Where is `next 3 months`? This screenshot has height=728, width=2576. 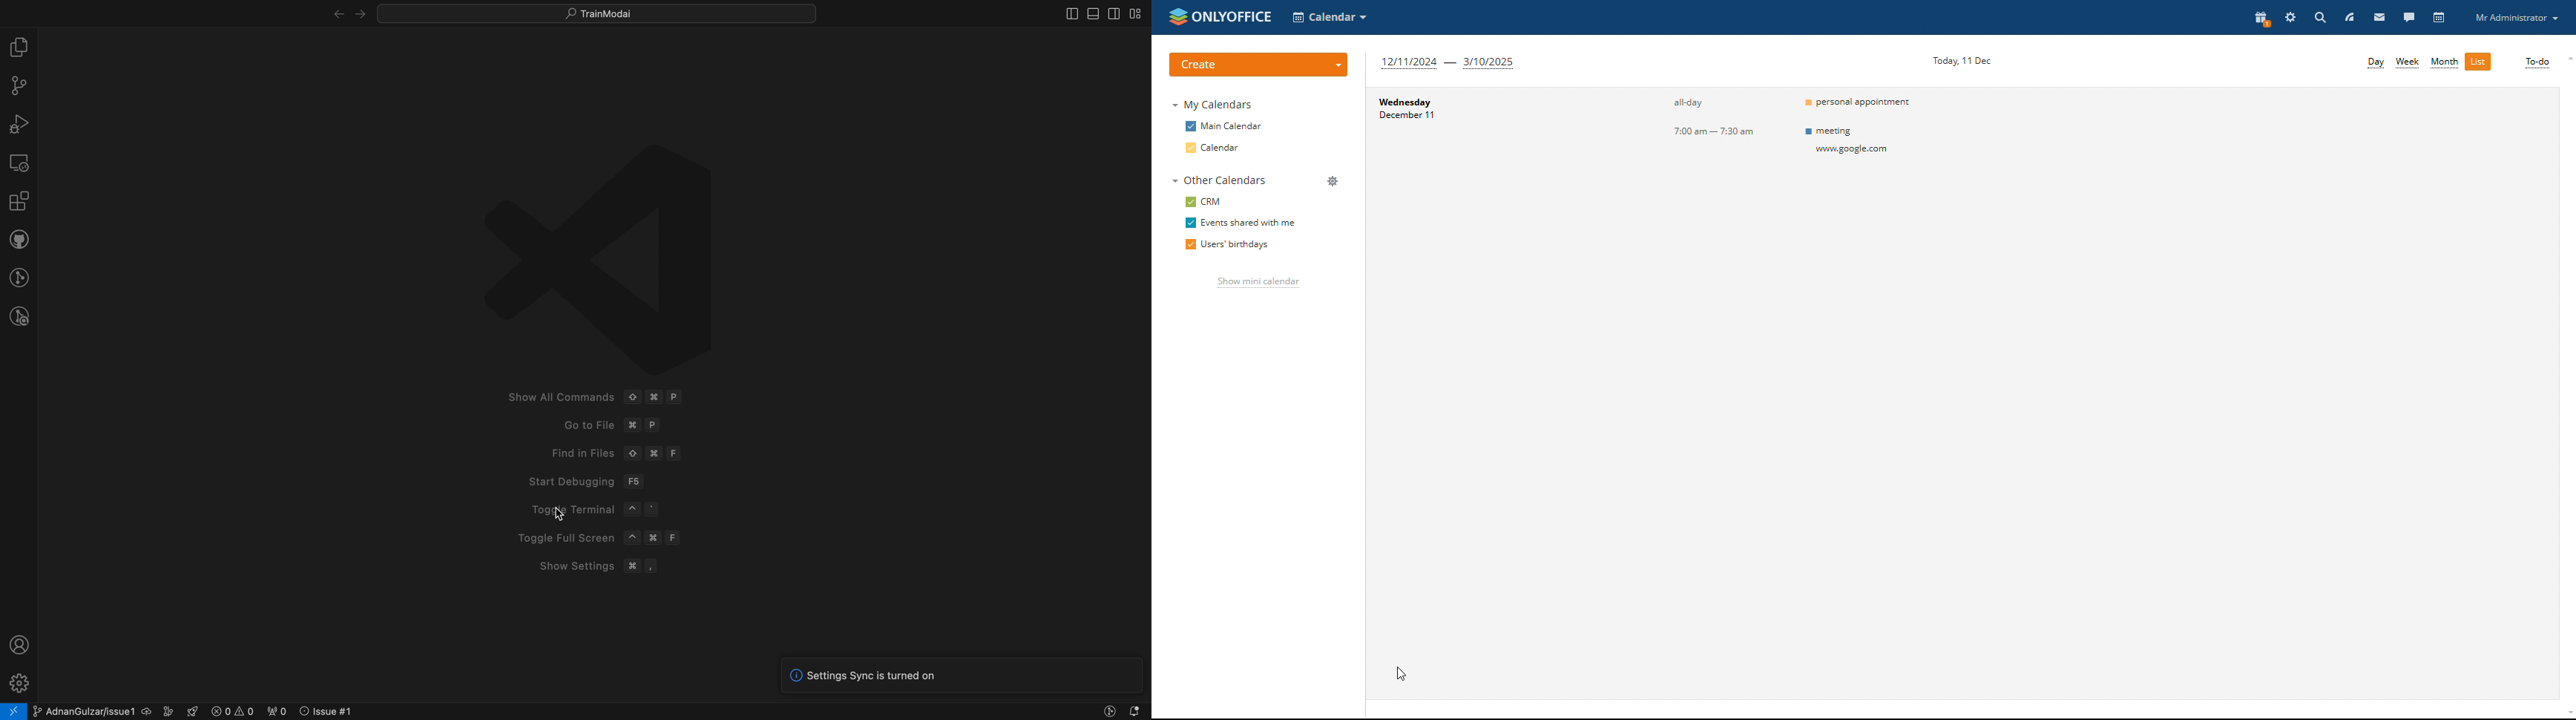
next 3 months is located at coordinates (1448, 62).